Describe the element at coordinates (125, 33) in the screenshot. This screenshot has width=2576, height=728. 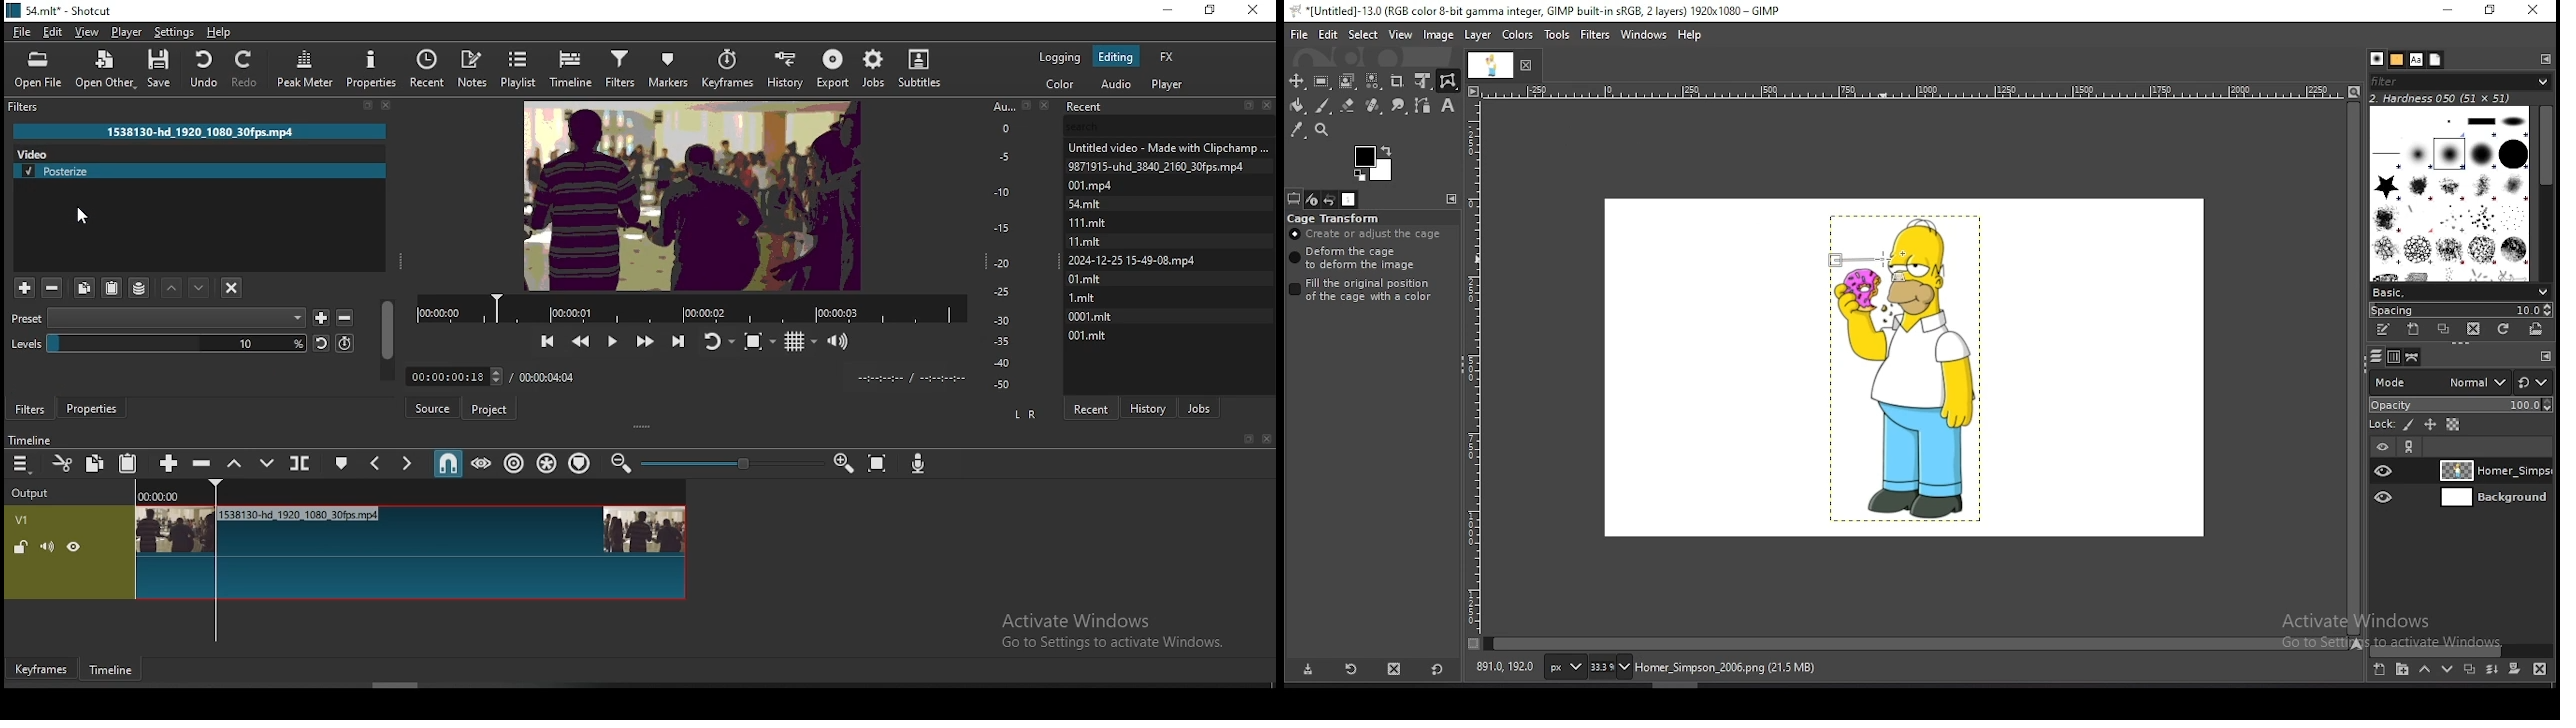
I see `player` at that location.